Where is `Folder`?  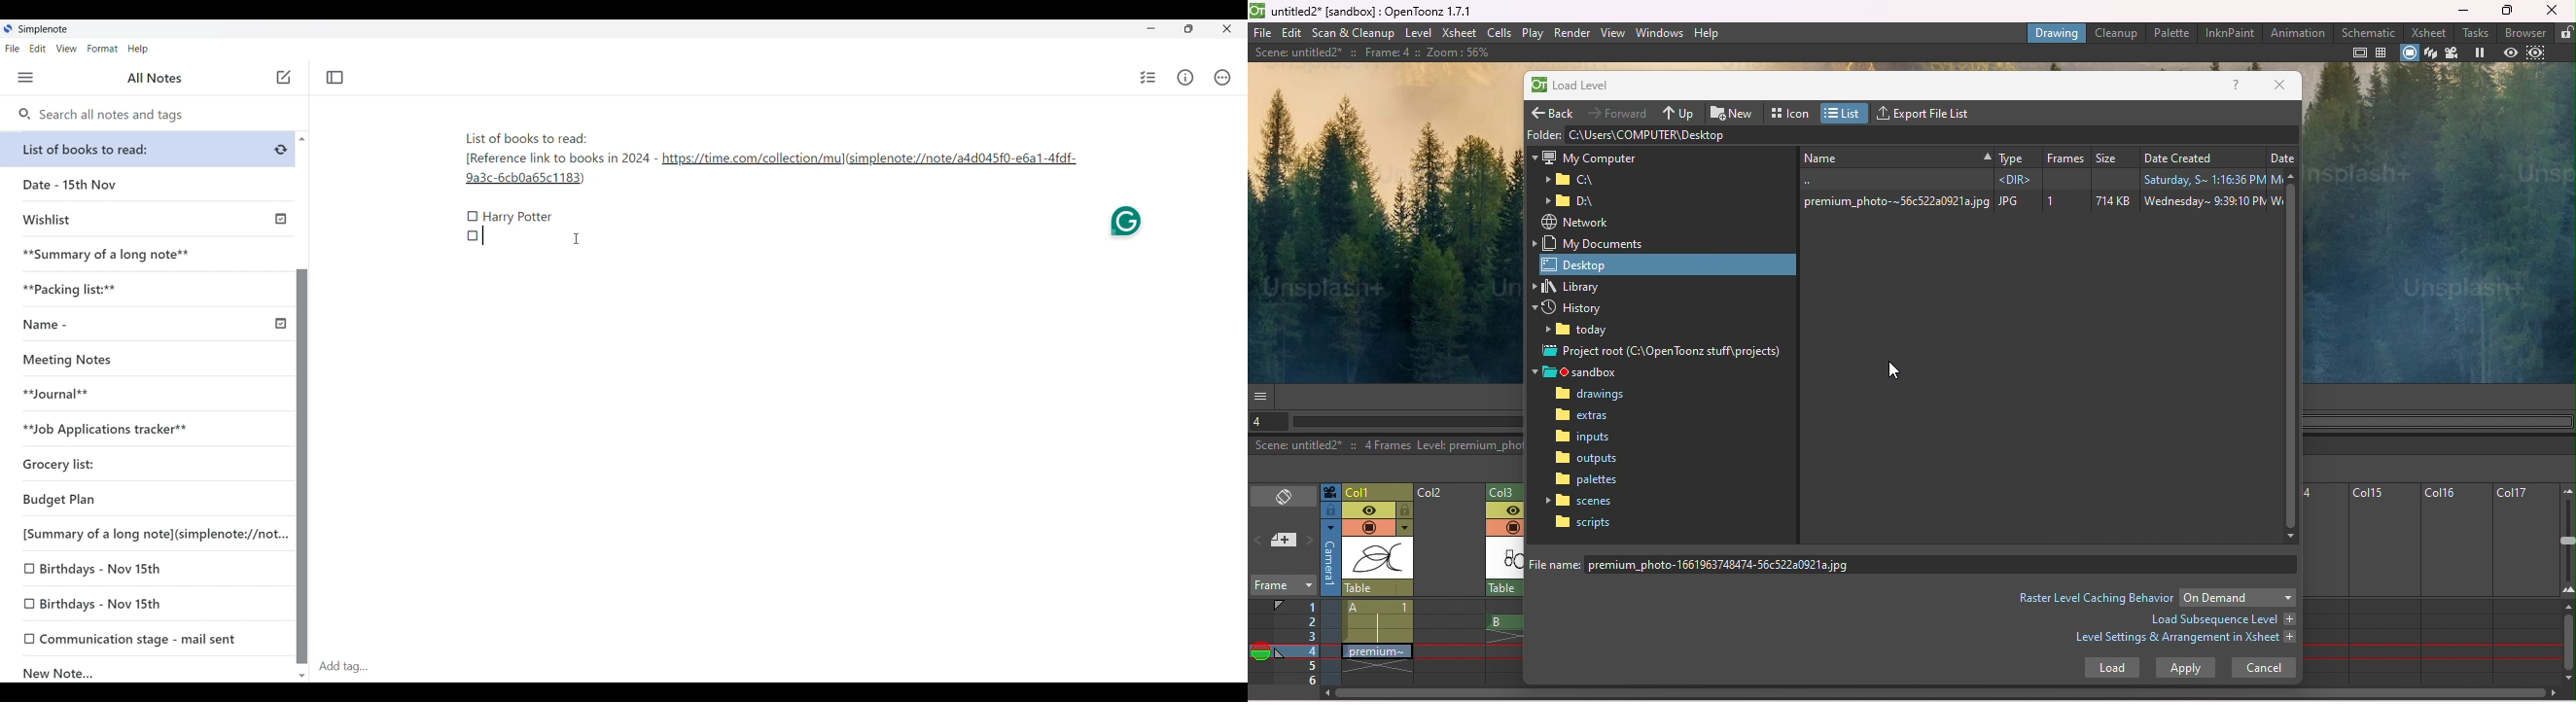 Folder is located at coordinates (1582, 332).